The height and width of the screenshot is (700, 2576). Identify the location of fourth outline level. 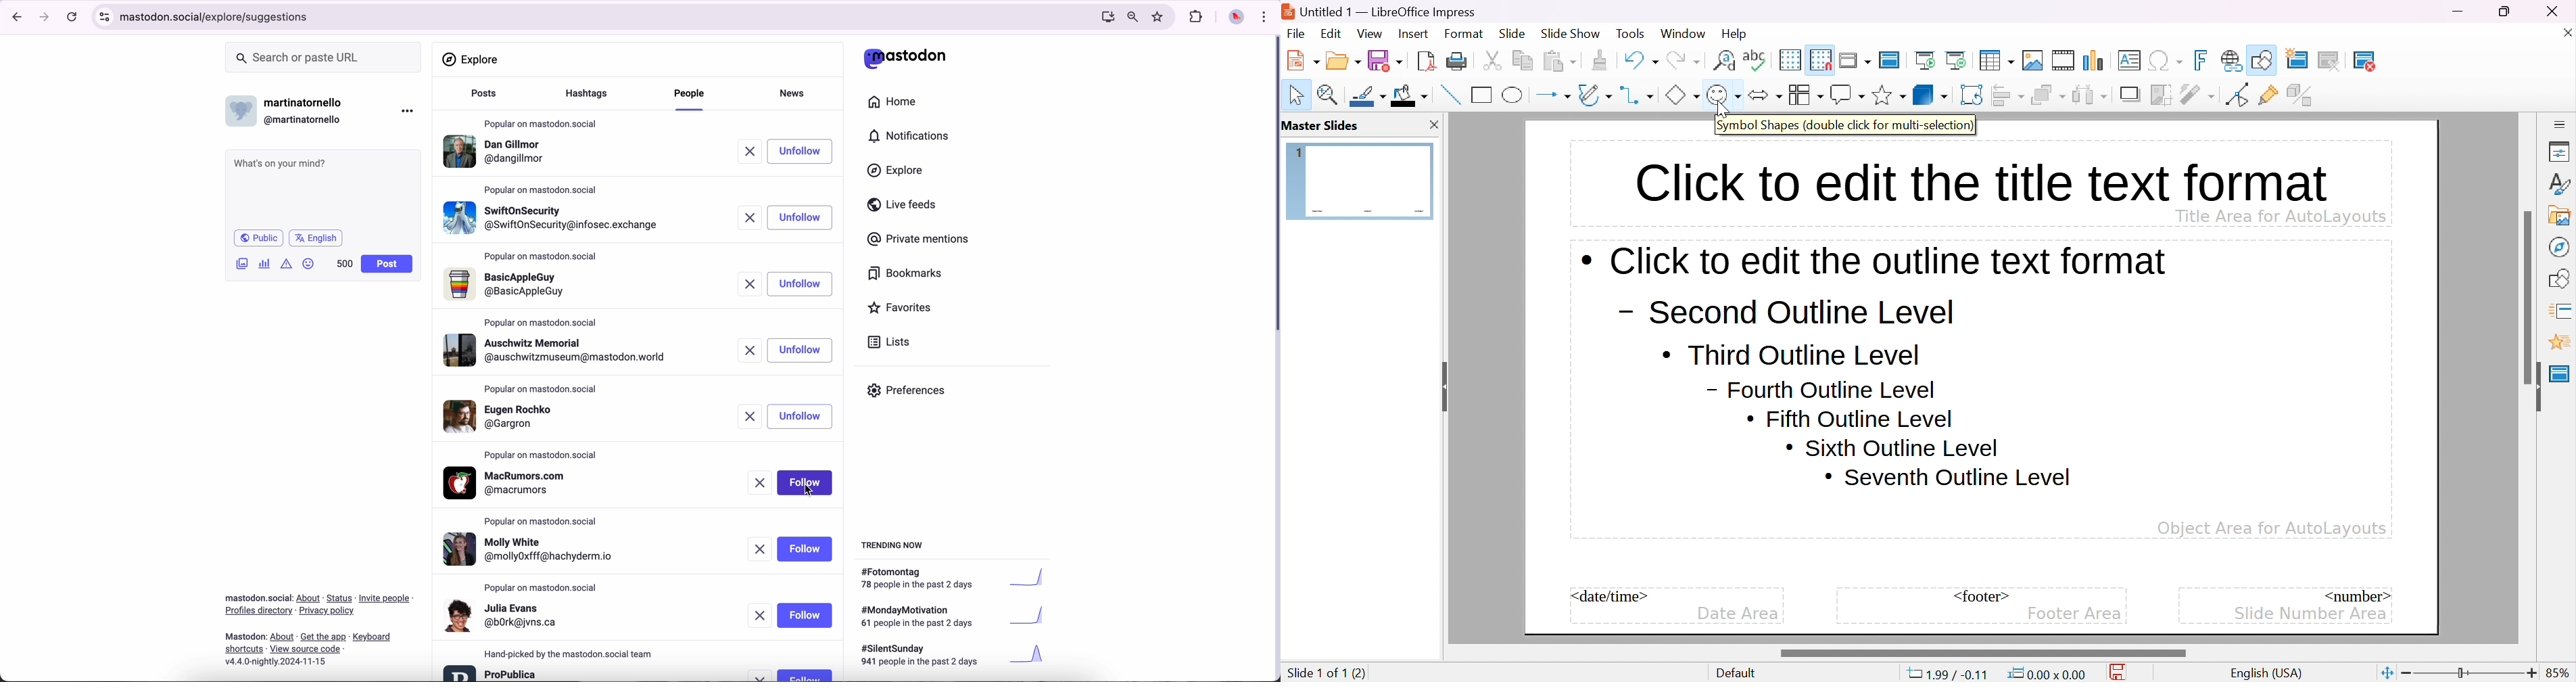
(1821, 389).